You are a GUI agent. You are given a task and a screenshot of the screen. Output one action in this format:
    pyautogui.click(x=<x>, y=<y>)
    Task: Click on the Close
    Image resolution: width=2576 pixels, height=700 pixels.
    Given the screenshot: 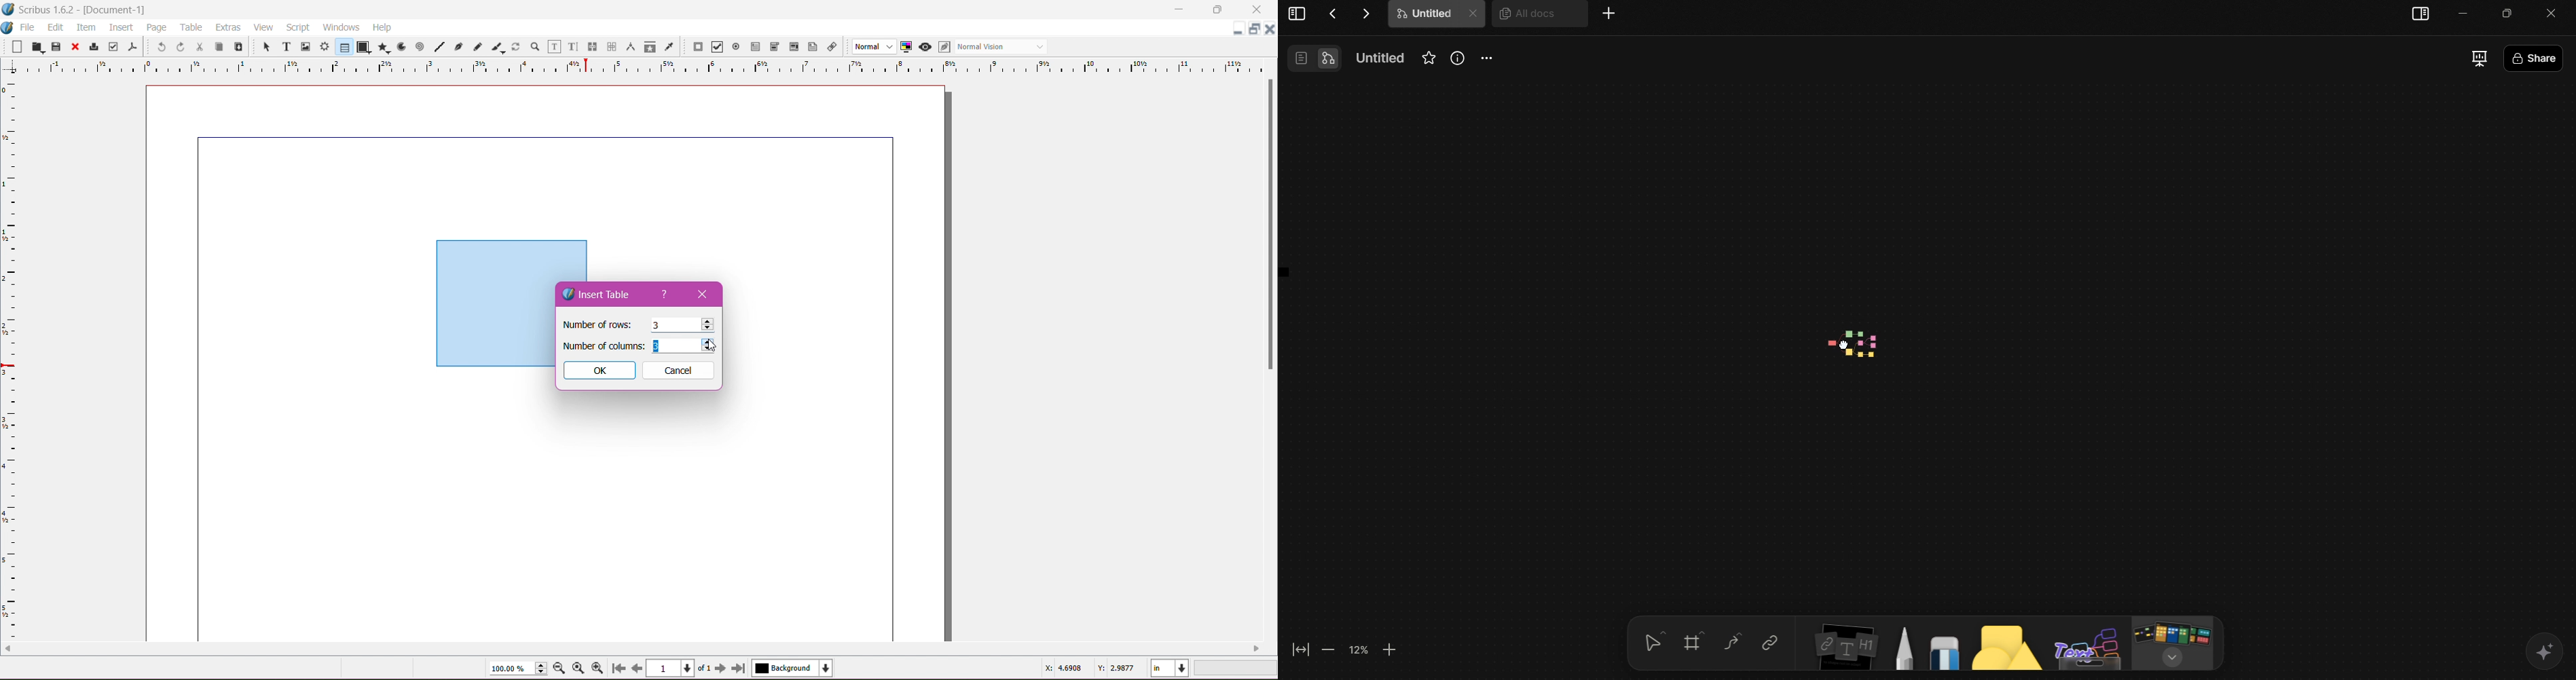 What is the action you would take?
    pyautogui.click(x=703, y=293)
    